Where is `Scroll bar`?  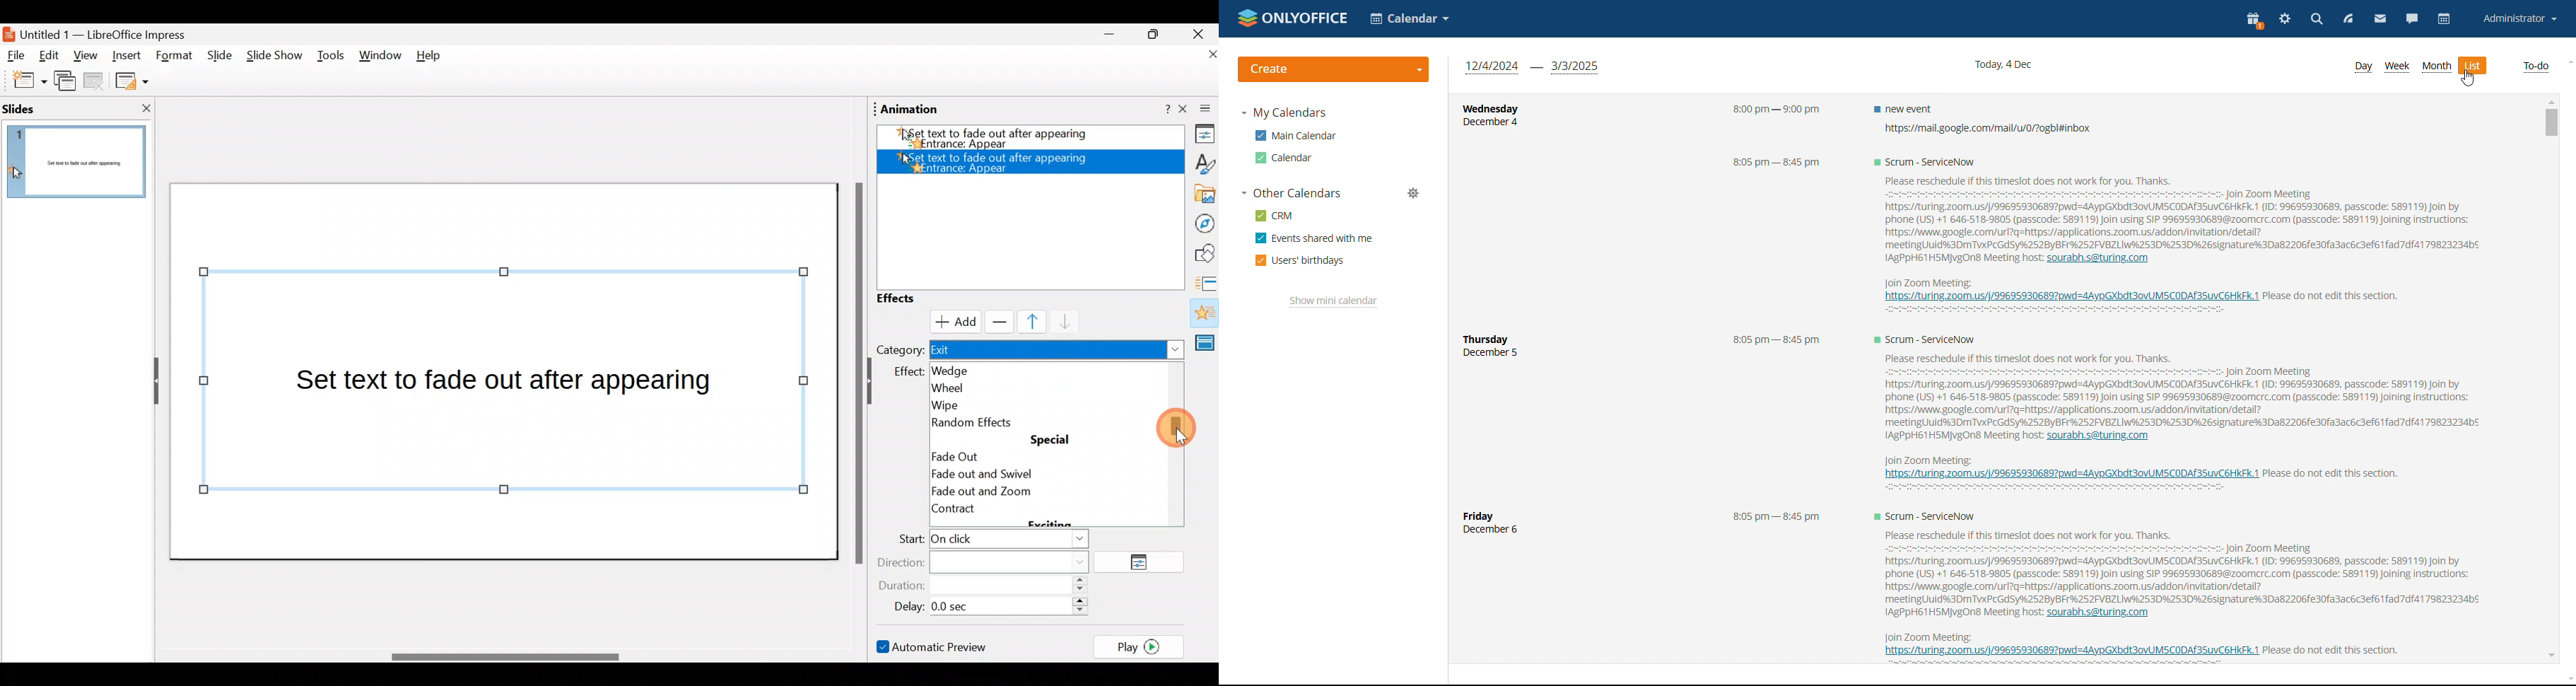
Scroll bar is located at coordinates (857, 372).